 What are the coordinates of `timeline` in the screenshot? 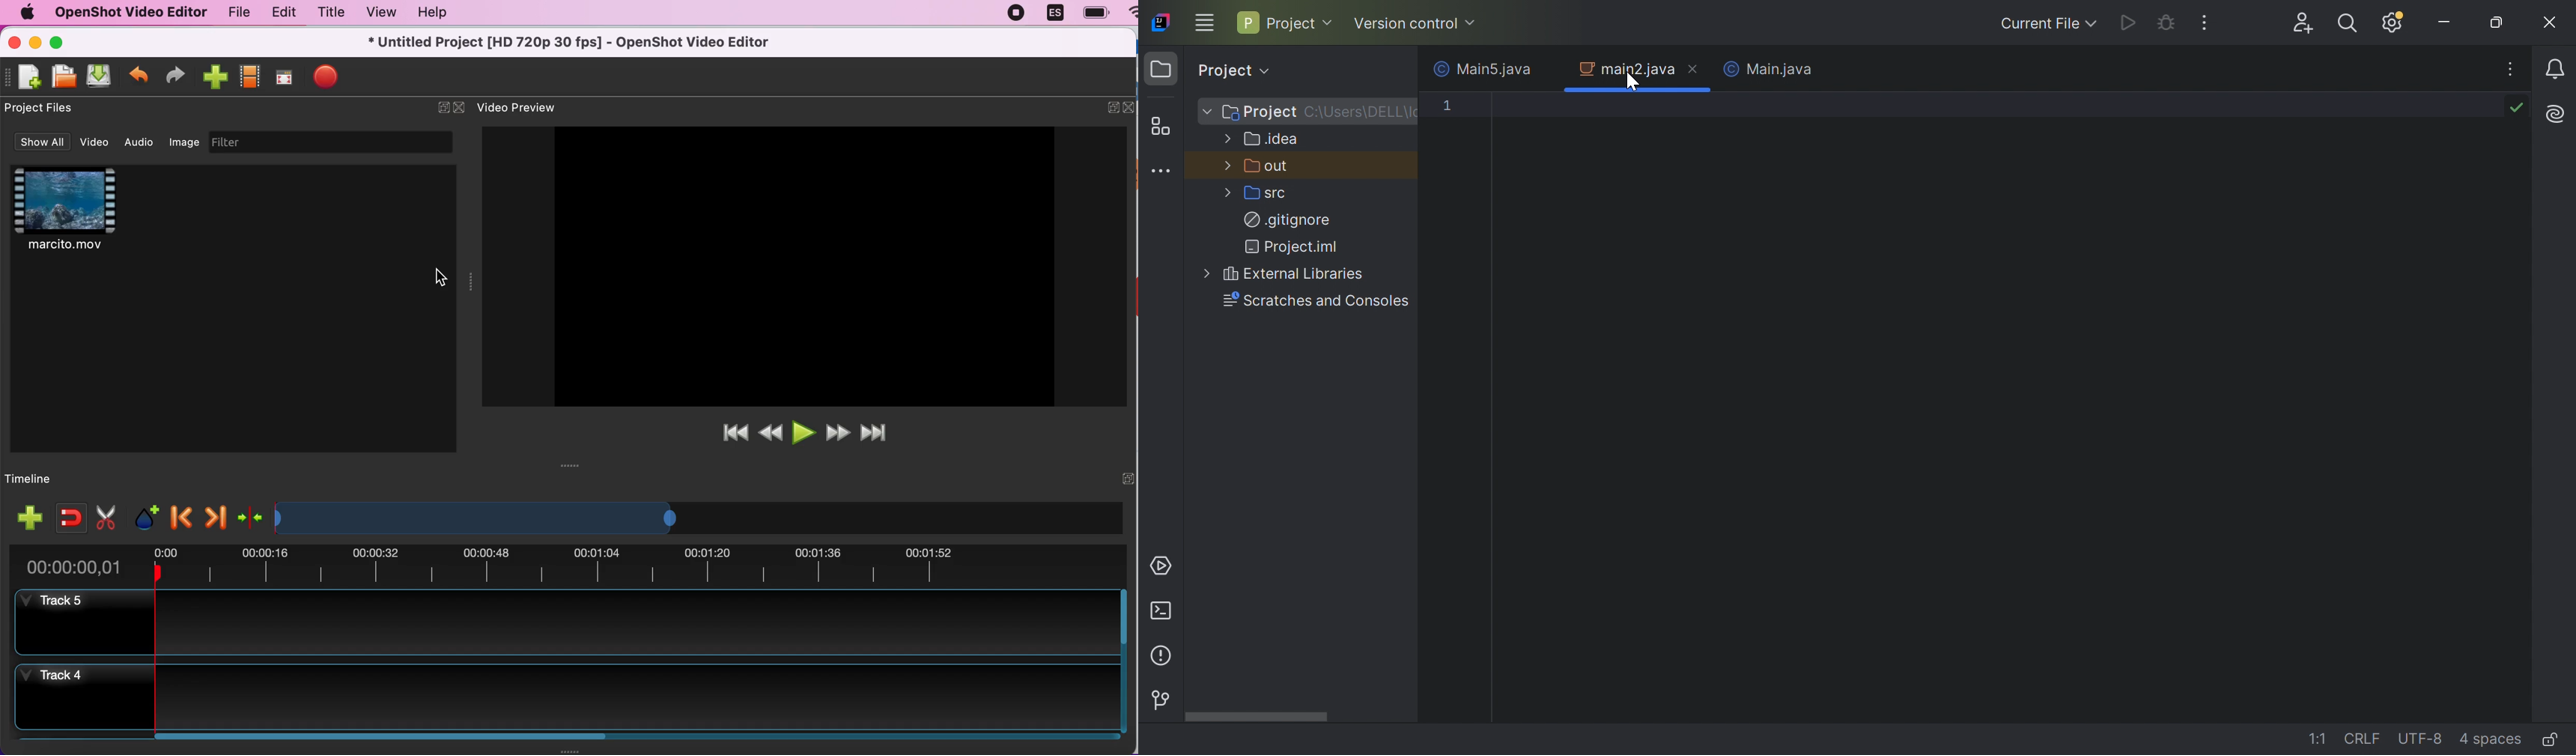 It's located at (652, 517).